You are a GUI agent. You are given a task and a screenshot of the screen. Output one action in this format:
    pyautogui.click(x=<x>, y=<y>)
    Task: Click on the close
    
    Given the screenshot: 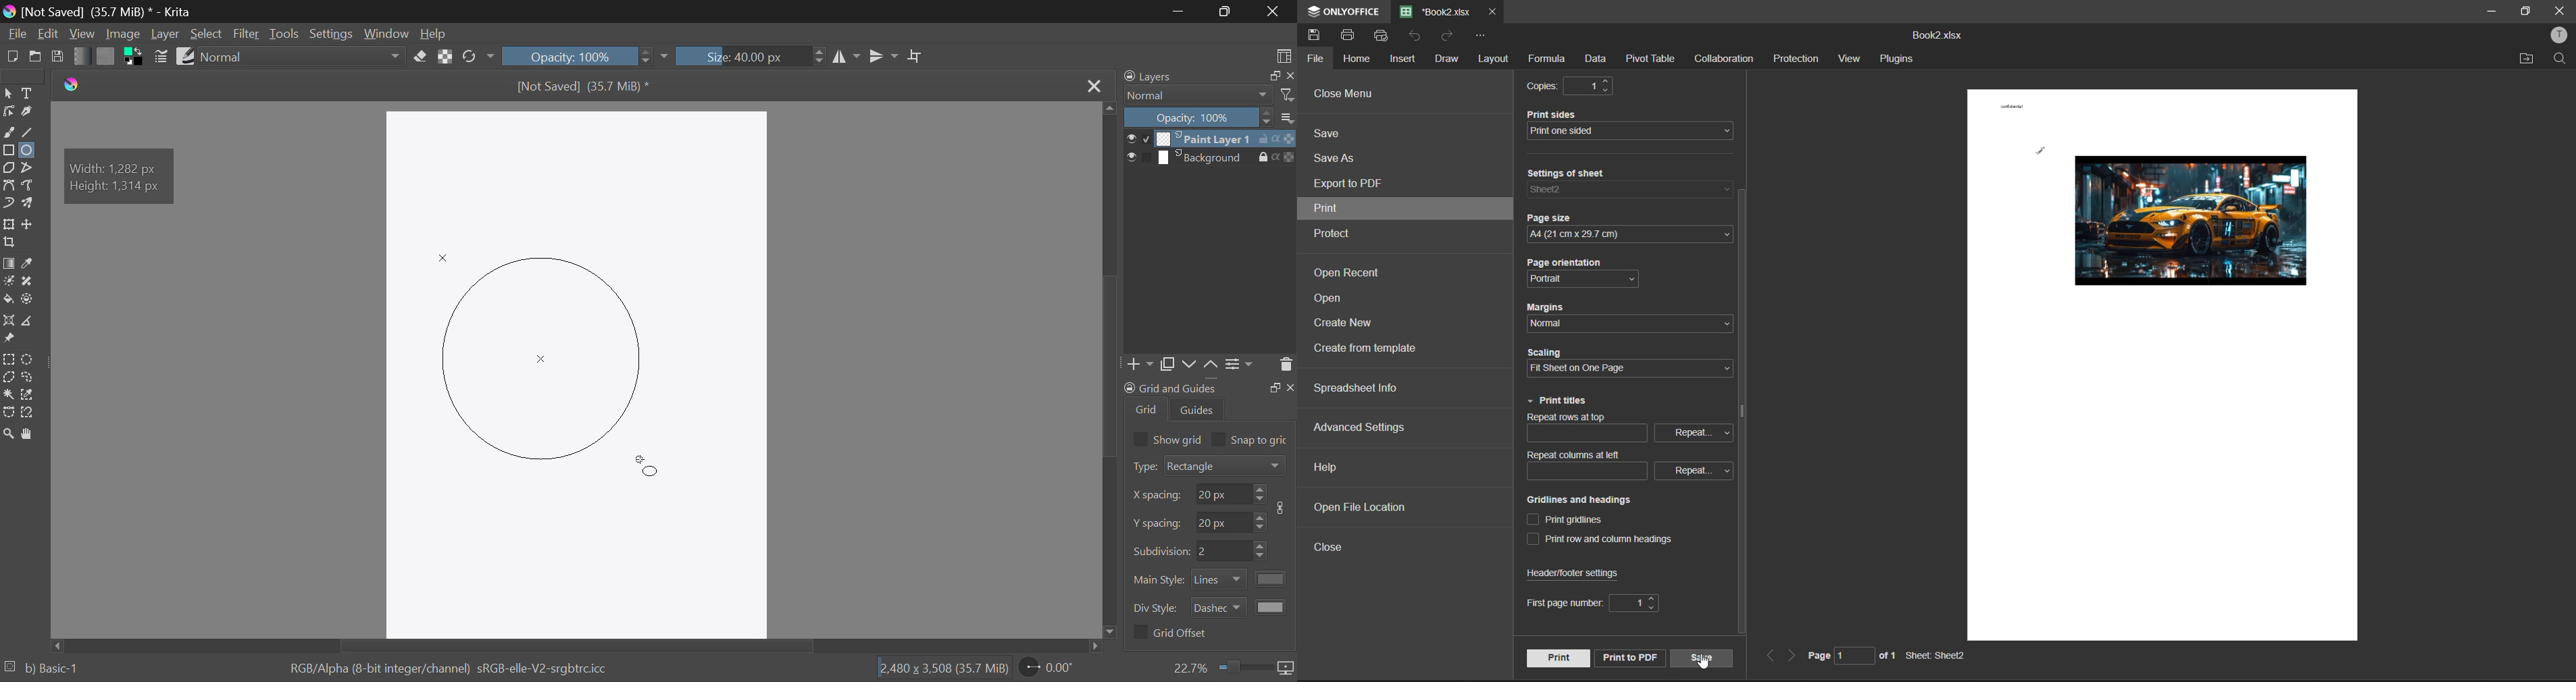 What is the action you would take?
    pyautogui.click(x=2561, y=10)
    